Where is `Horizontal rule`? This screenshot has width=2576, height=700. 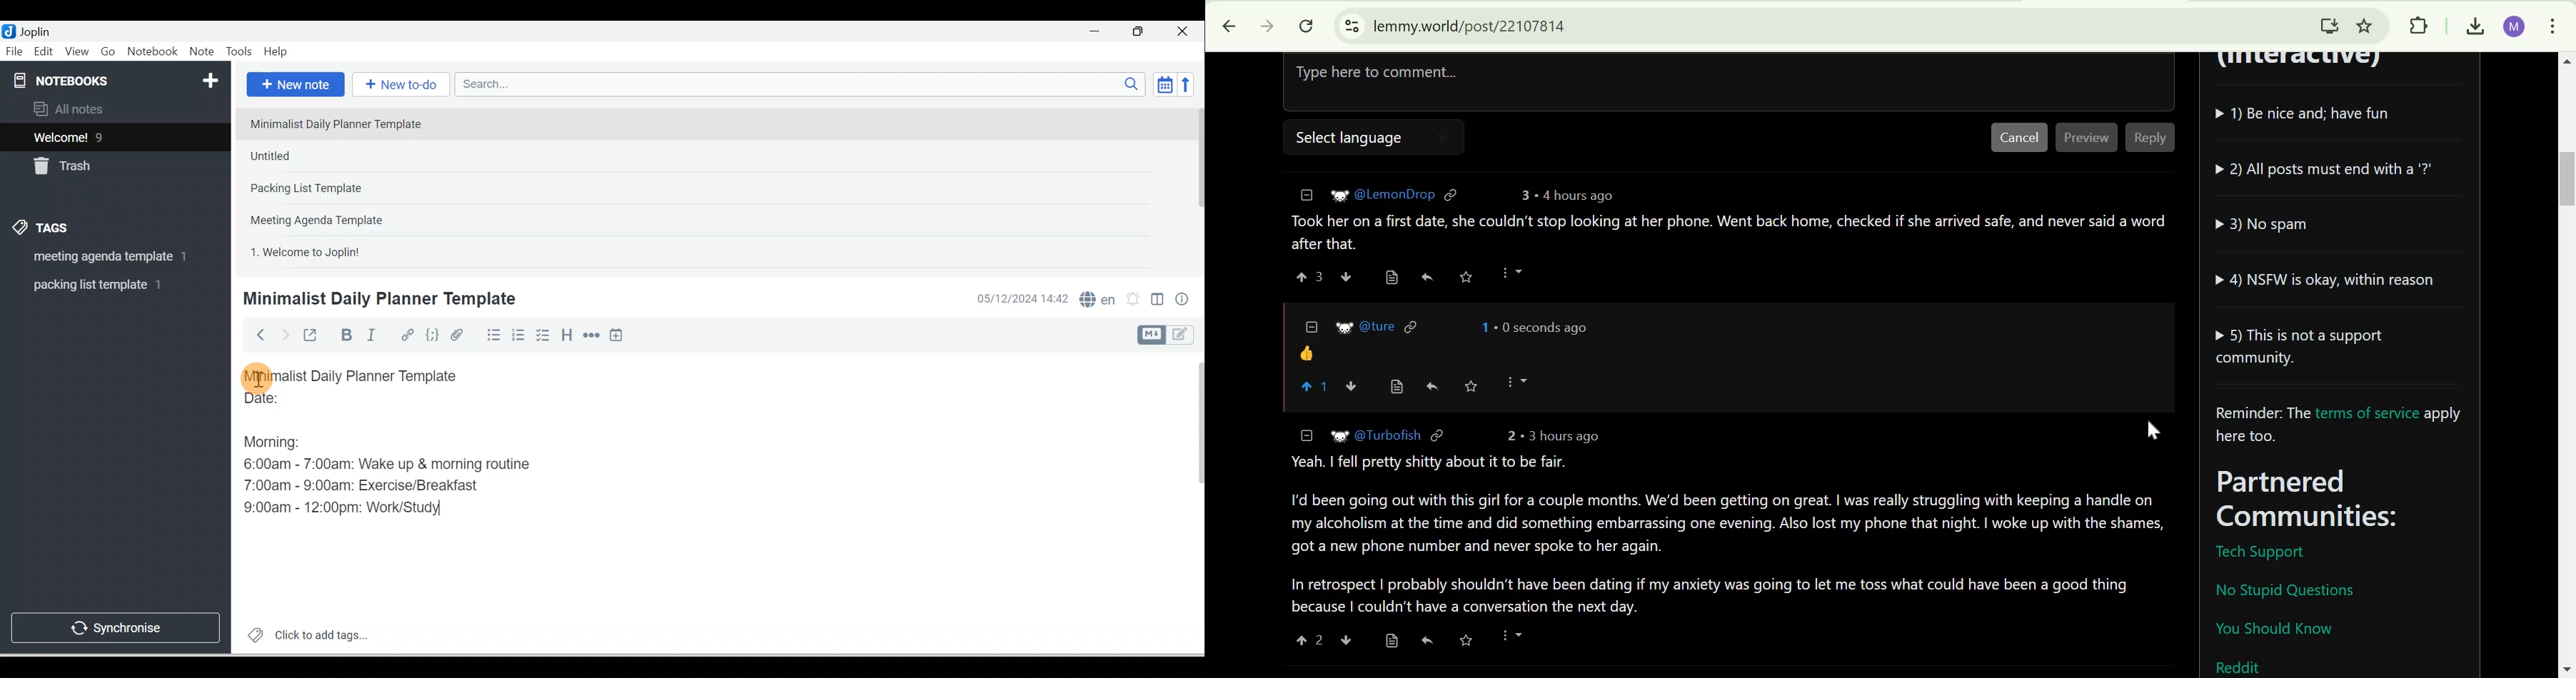
Horizontal rule is located at coordinates (593, 335).